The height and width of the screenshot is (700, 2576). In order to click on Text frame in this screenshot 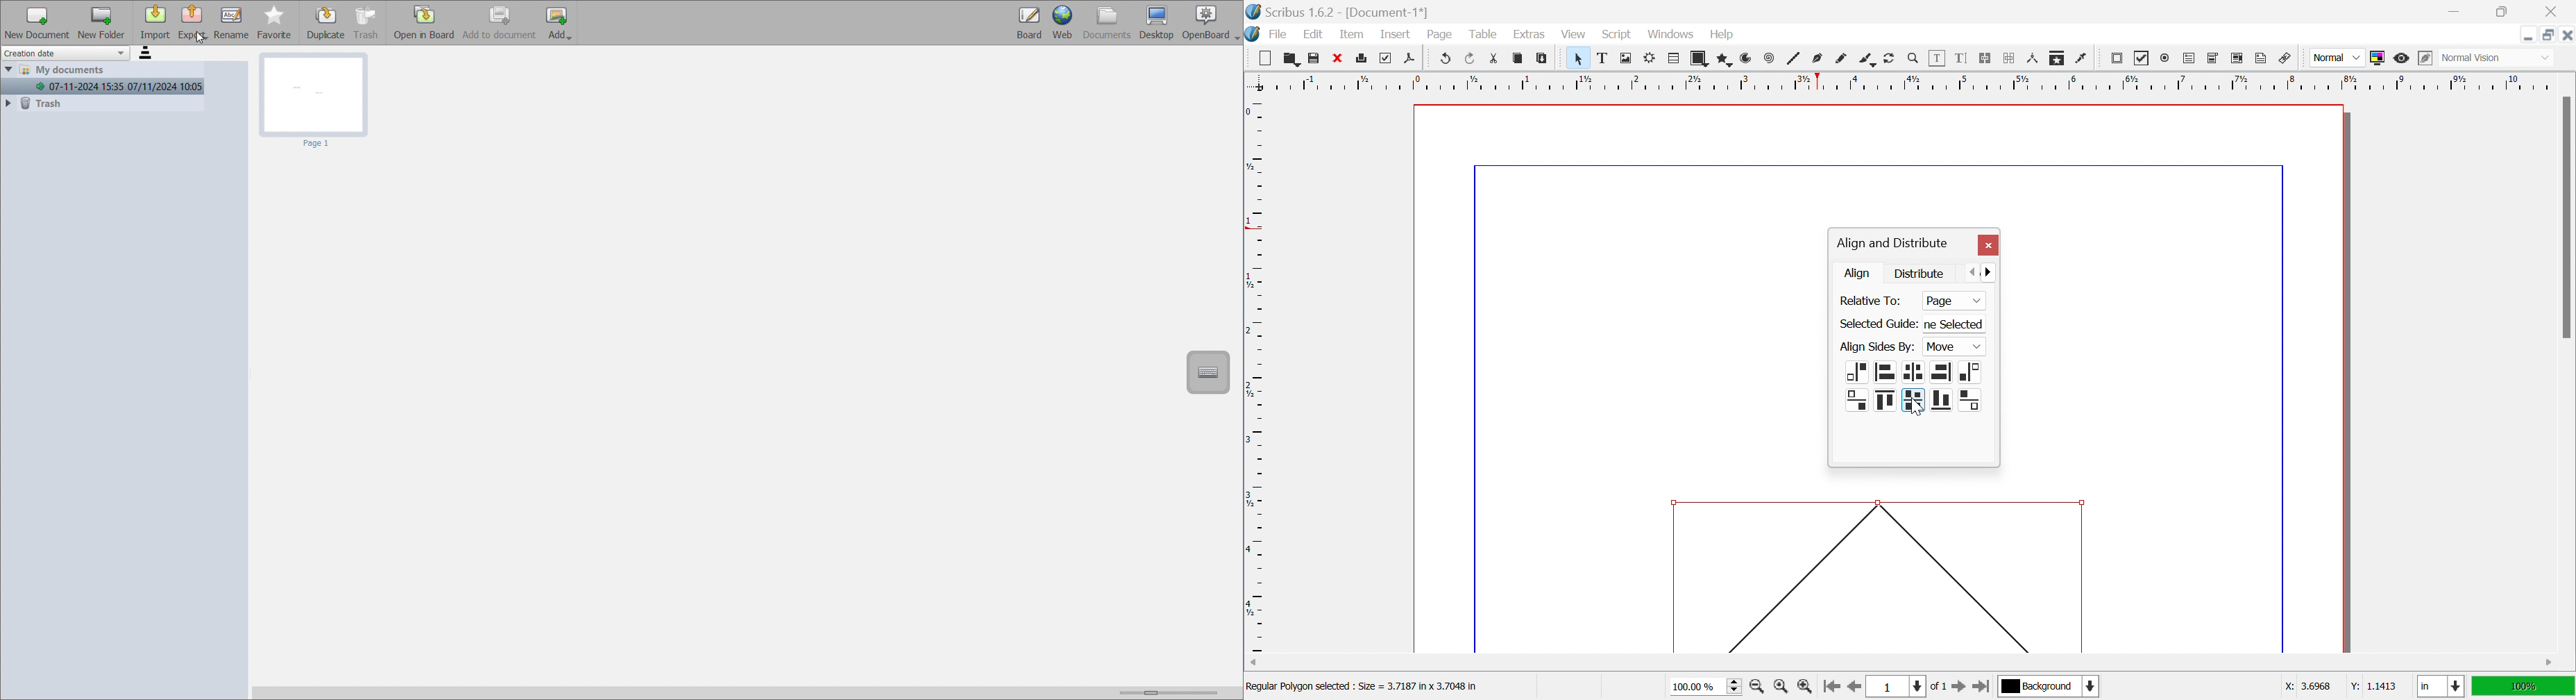, I will do `click(1604, 58)`.